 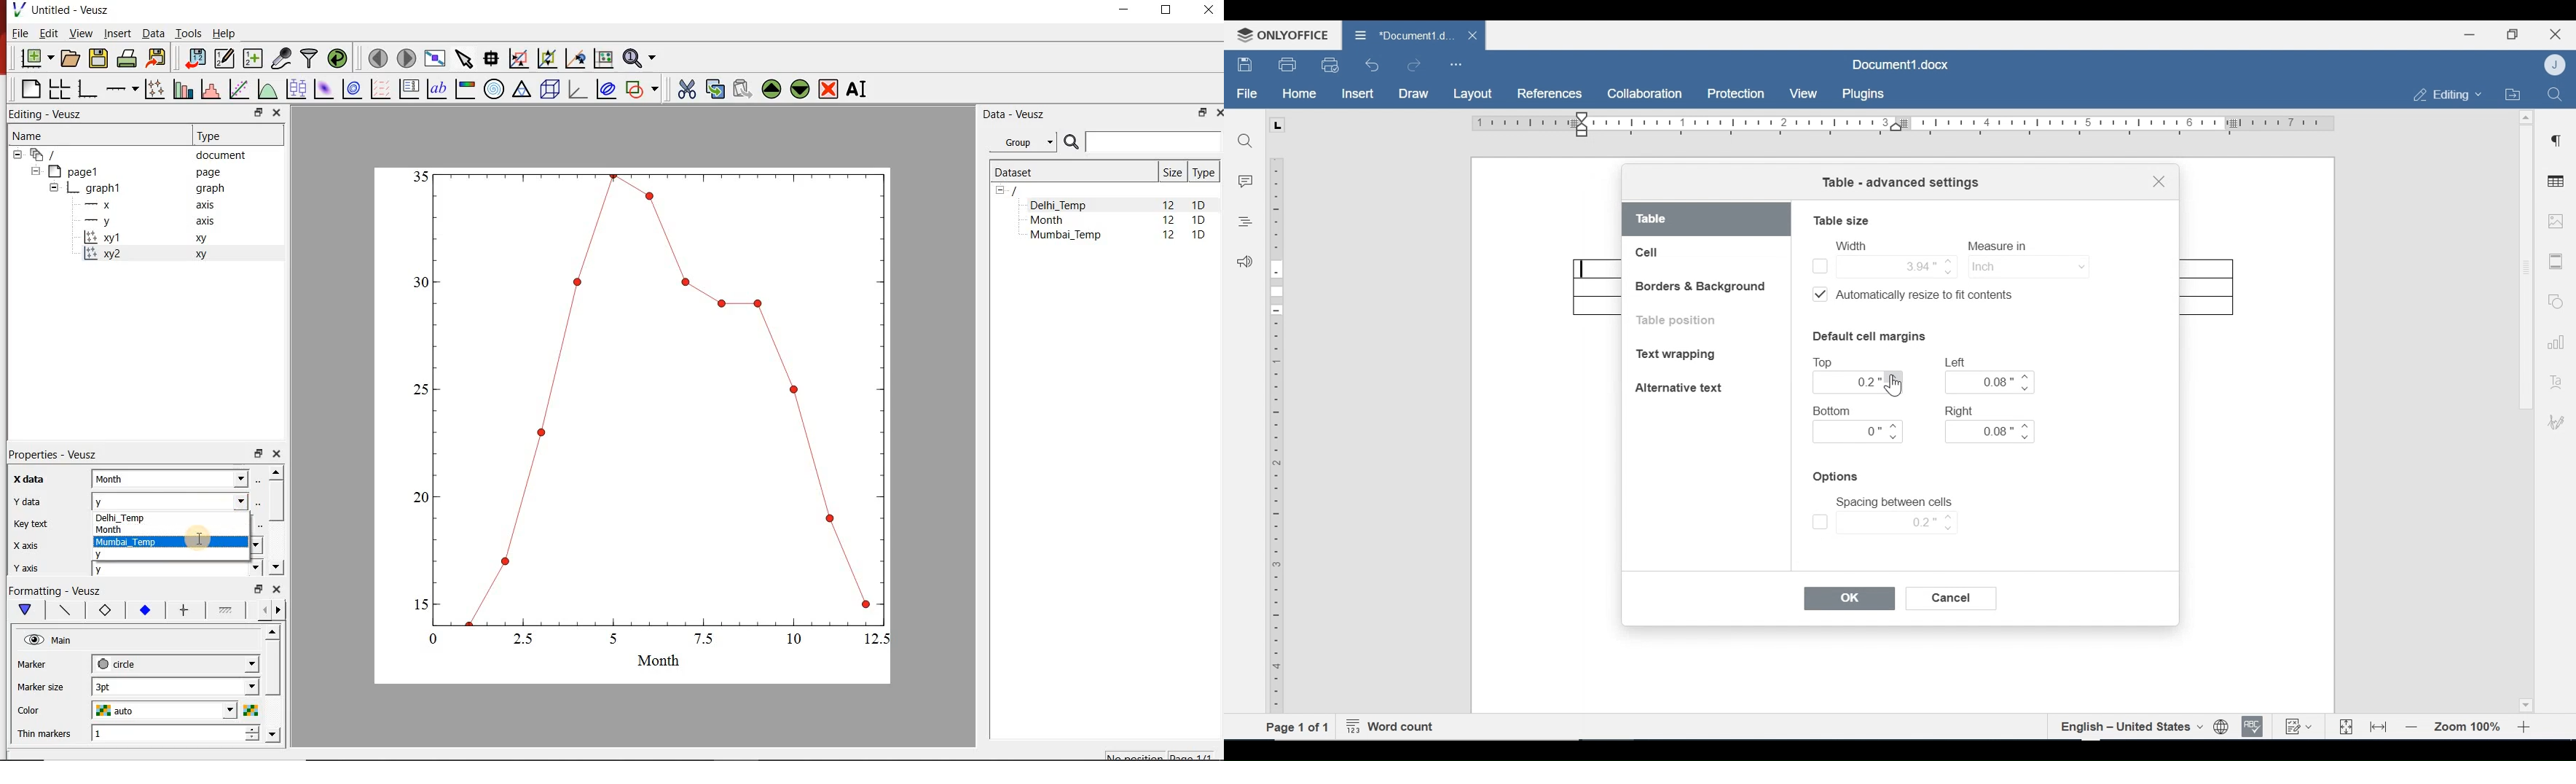 I want to click on Save, so click(x=1246, y=65).